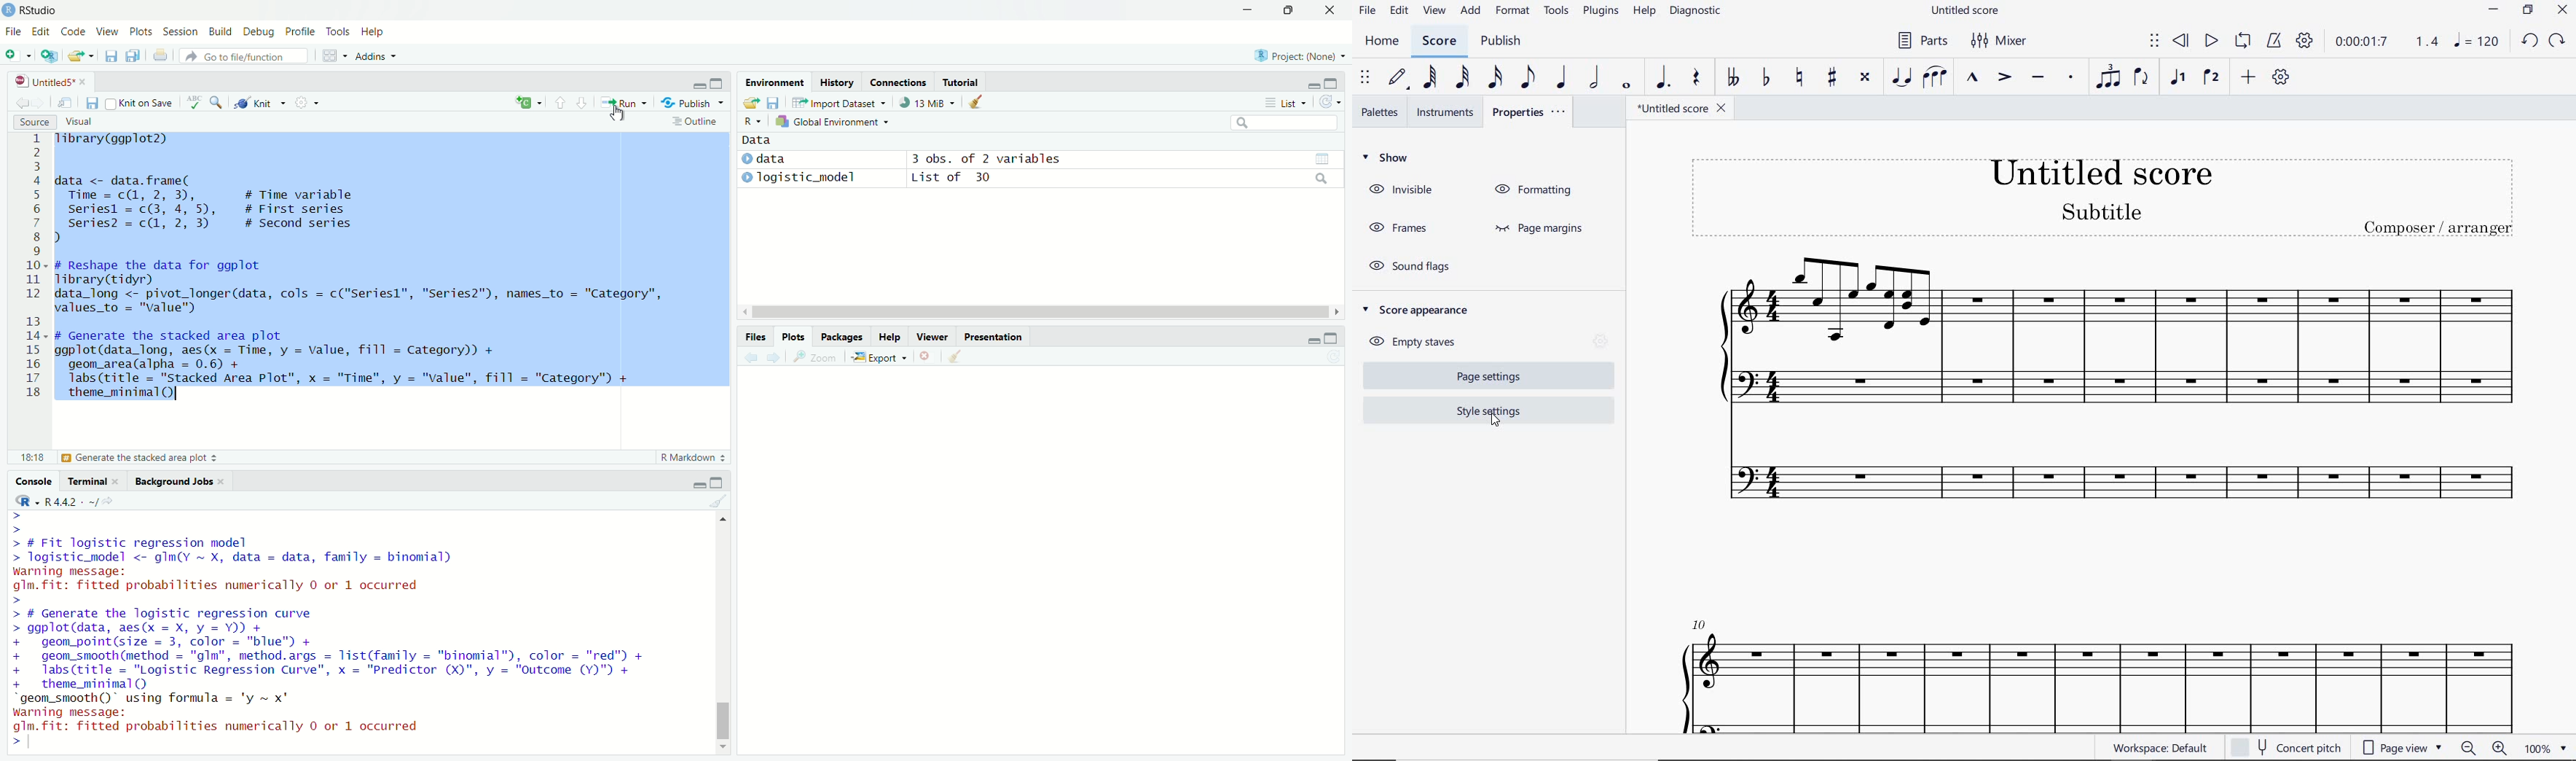 This screenshot has height=784, width=2576. Describe the element at coordinates (882, 358) in the screenshot. I see `Export ` at that location.